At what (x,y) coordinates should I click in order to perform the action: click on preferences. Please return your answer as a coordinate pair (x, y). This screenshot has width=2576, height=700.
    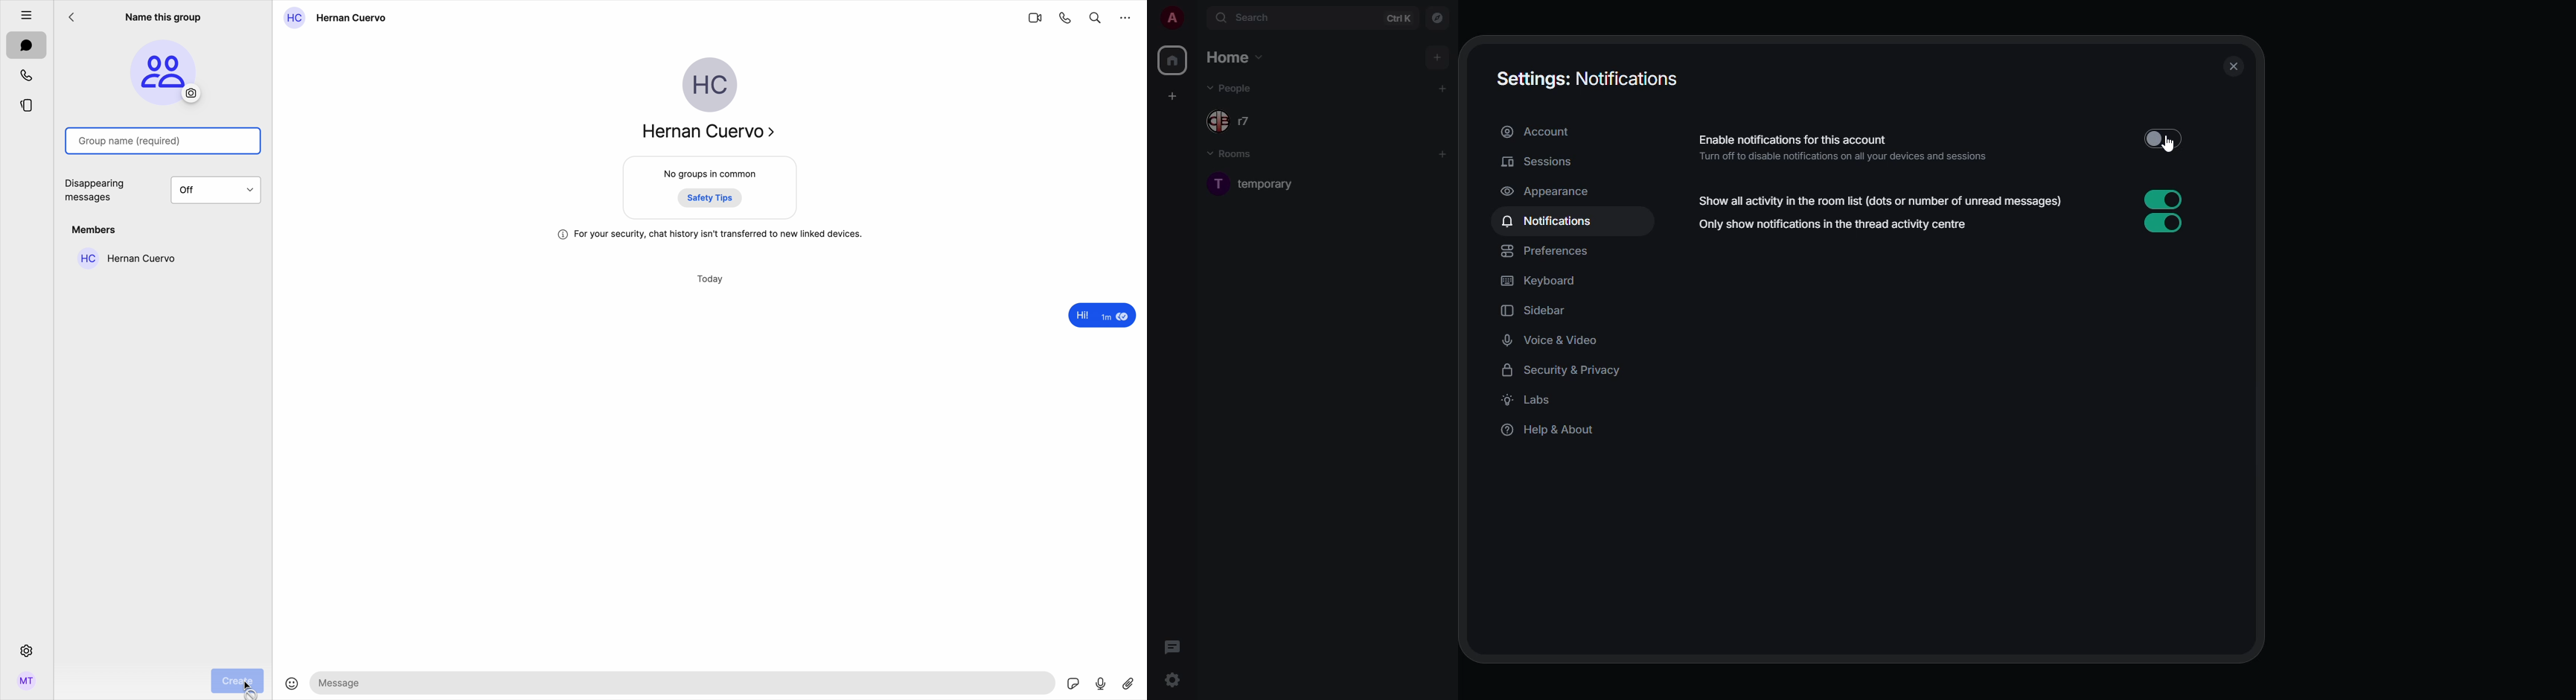
    Looking at the image, I should click on (1549, 250).